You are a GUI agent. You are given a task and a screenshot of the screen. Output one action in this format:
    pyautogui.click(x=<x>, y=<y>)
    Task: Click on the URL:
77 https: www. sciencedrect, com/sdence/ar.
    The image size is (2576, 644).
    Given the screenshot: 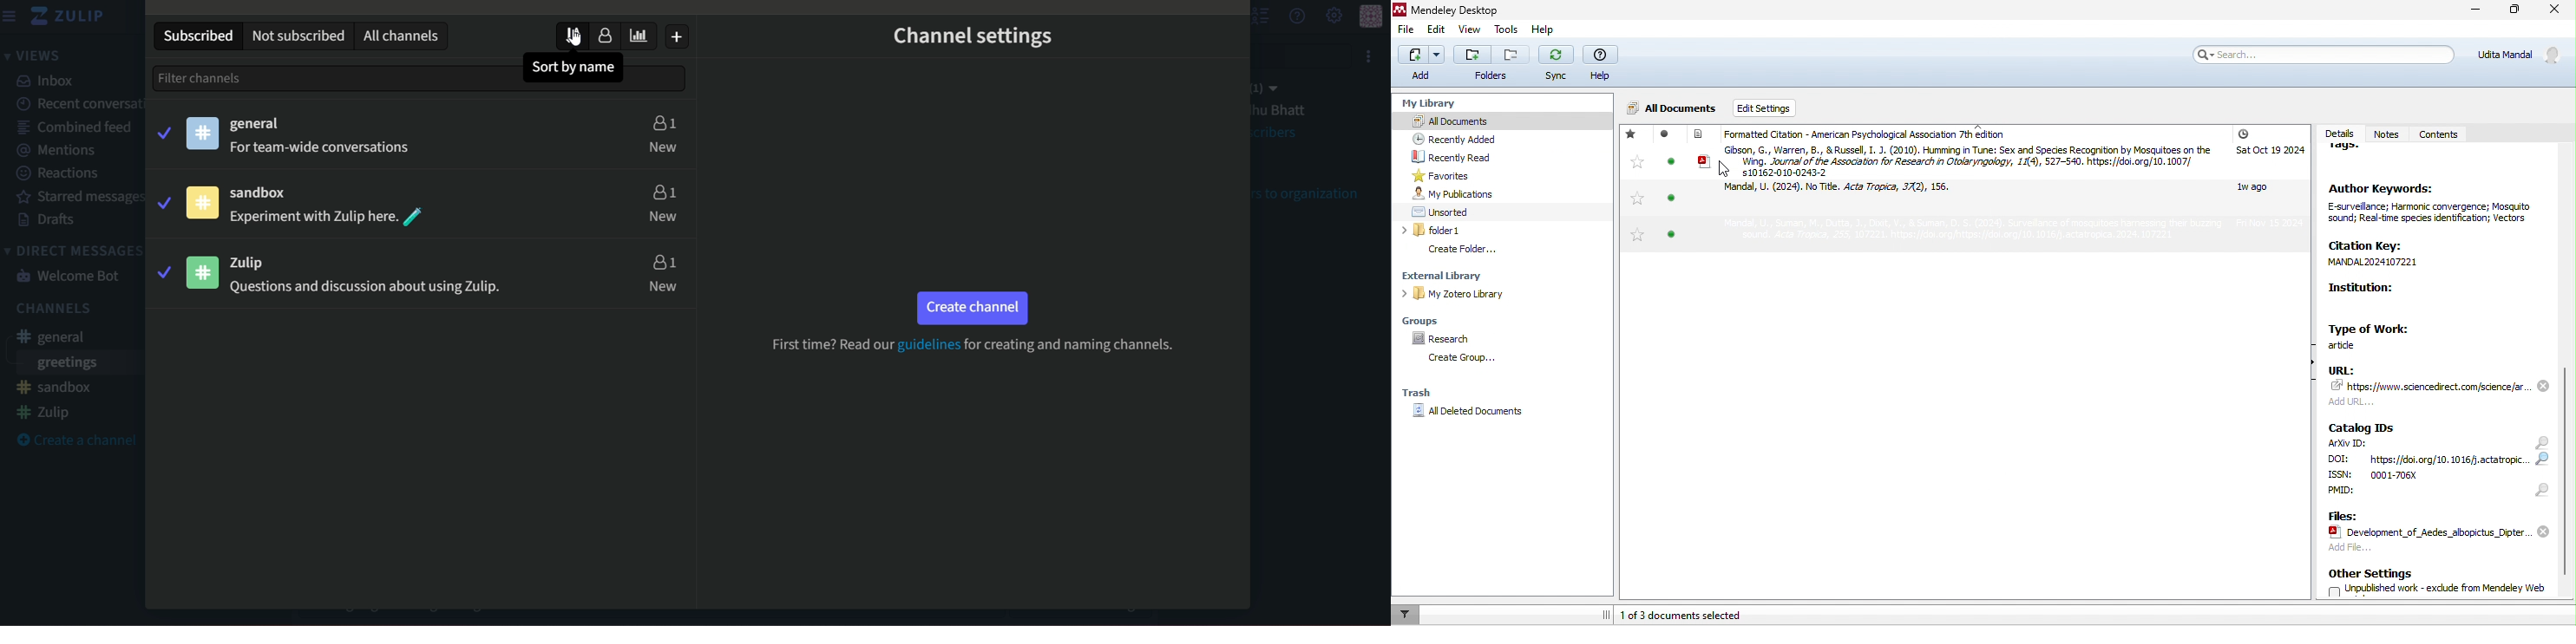 What is the action you would take?
    pyautogui.click(x=2428, y=387)
    